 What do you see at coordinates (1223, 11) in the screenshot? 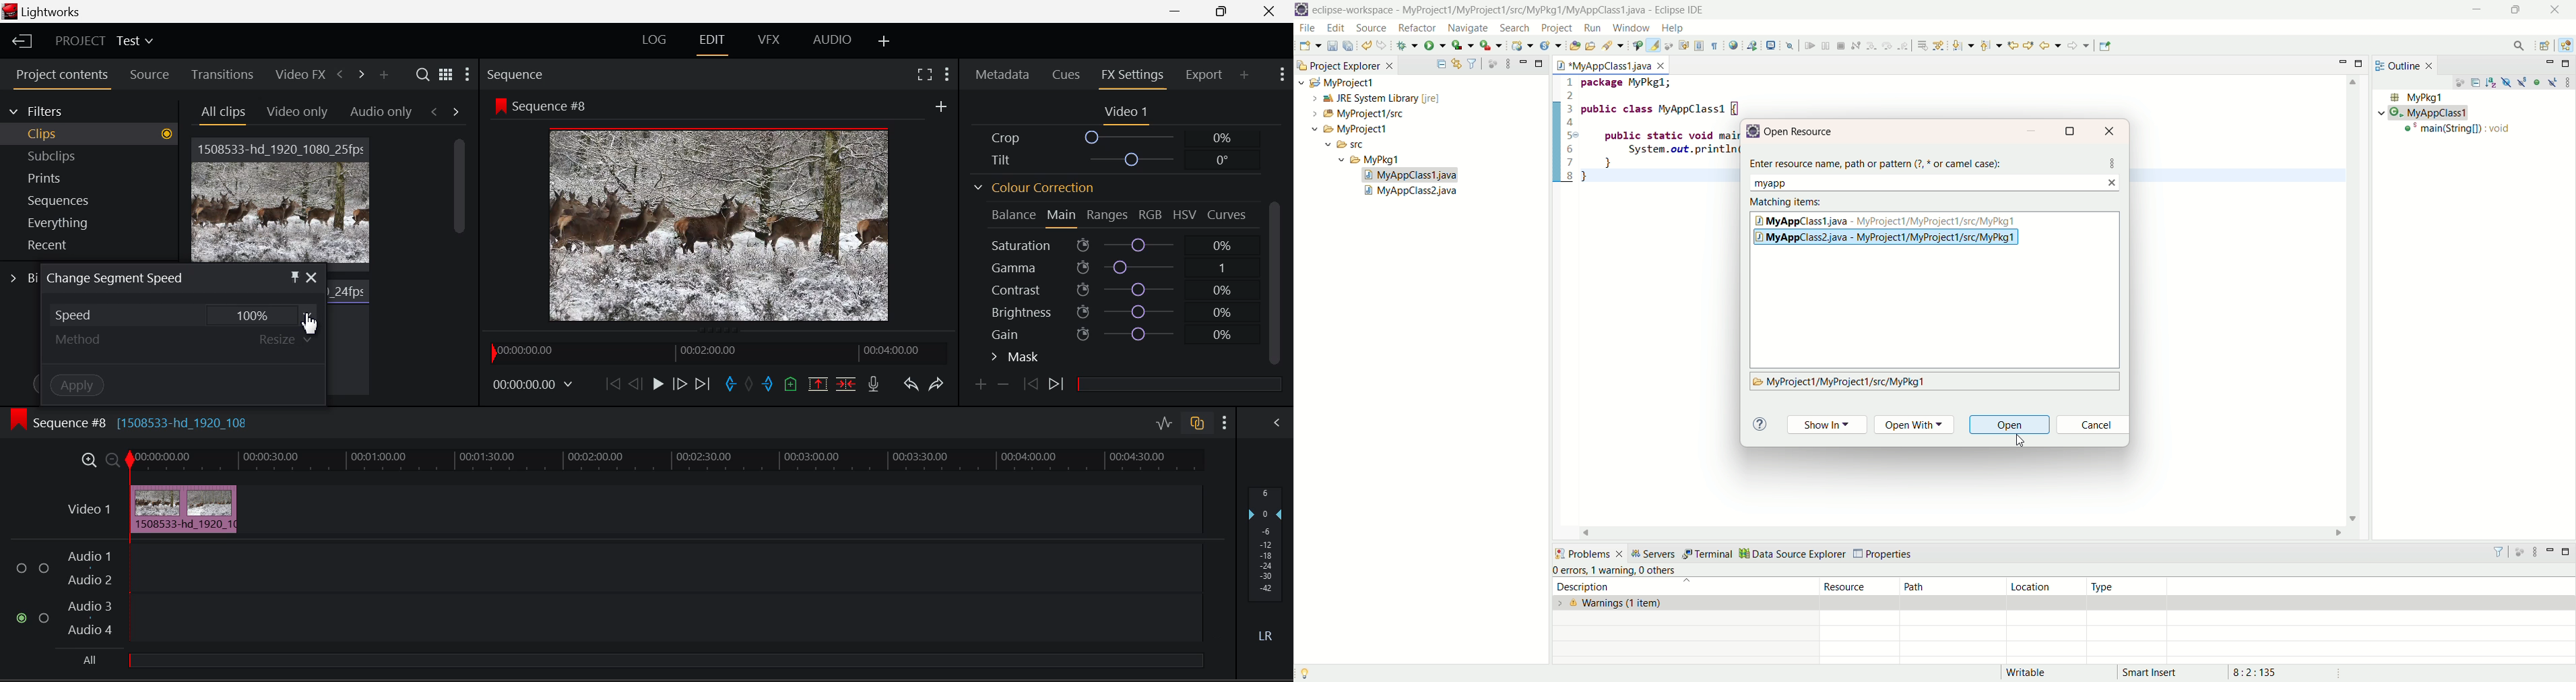
I see `Minimize` at bounding box center [1223, 11].